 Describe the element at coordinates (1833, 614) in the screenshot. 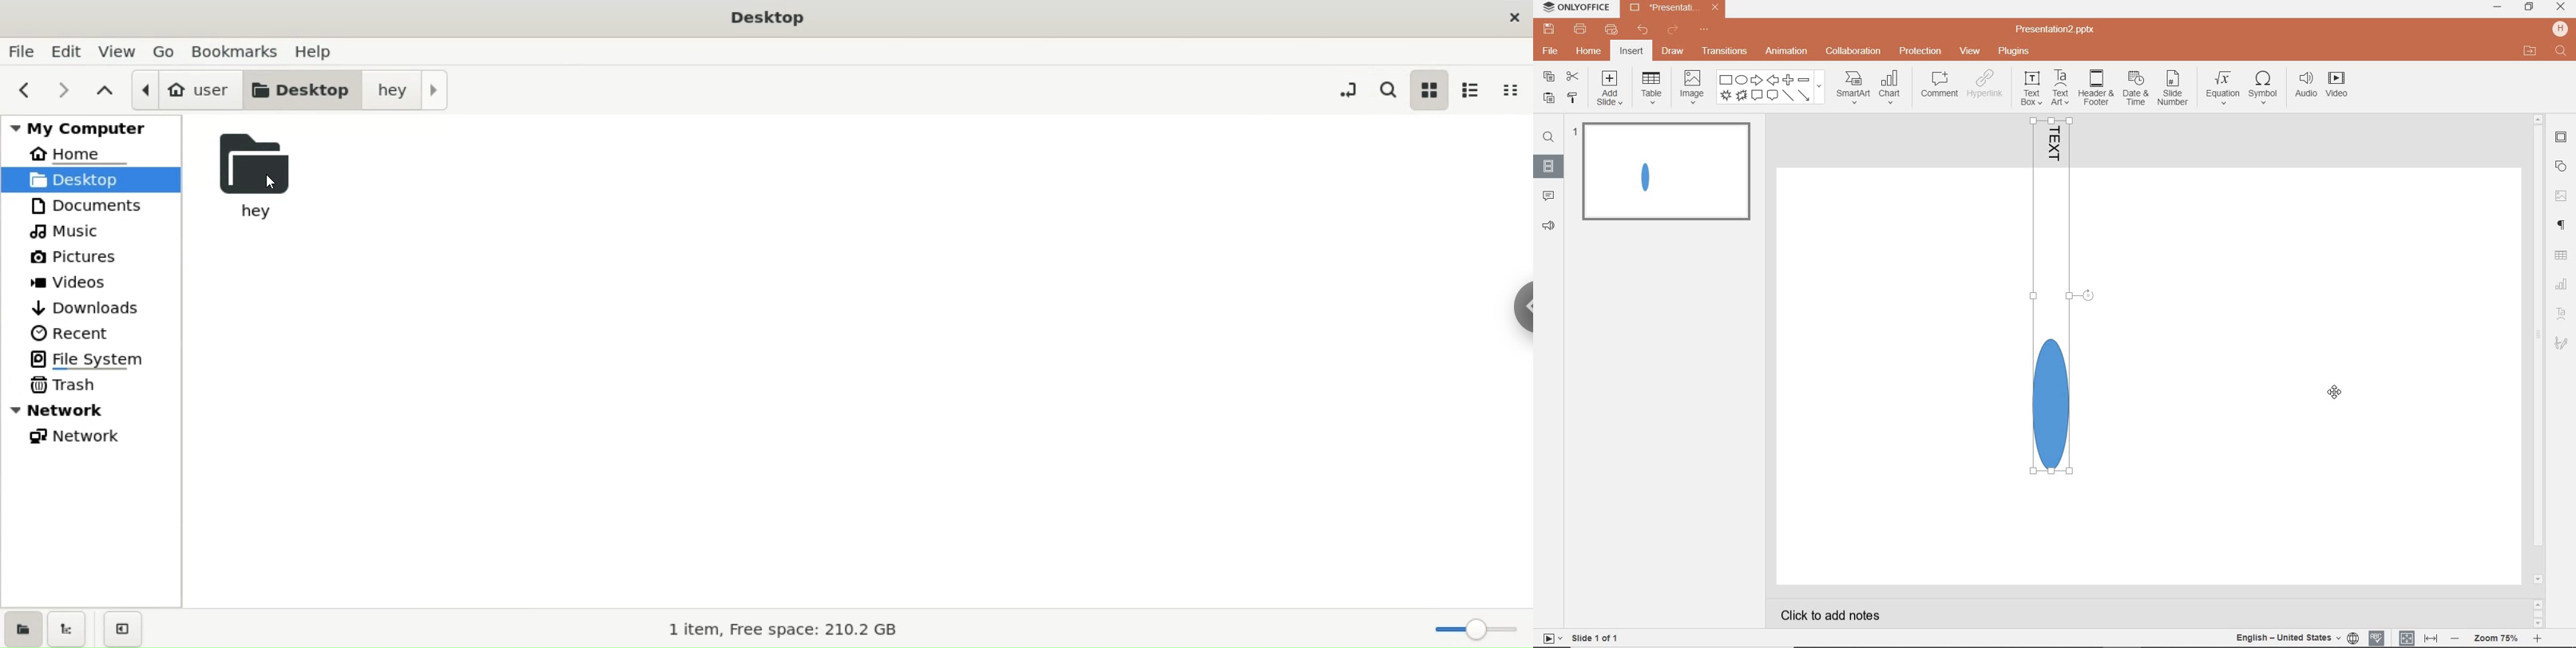

I see `CLICK TO ADD NOTES` at that location.